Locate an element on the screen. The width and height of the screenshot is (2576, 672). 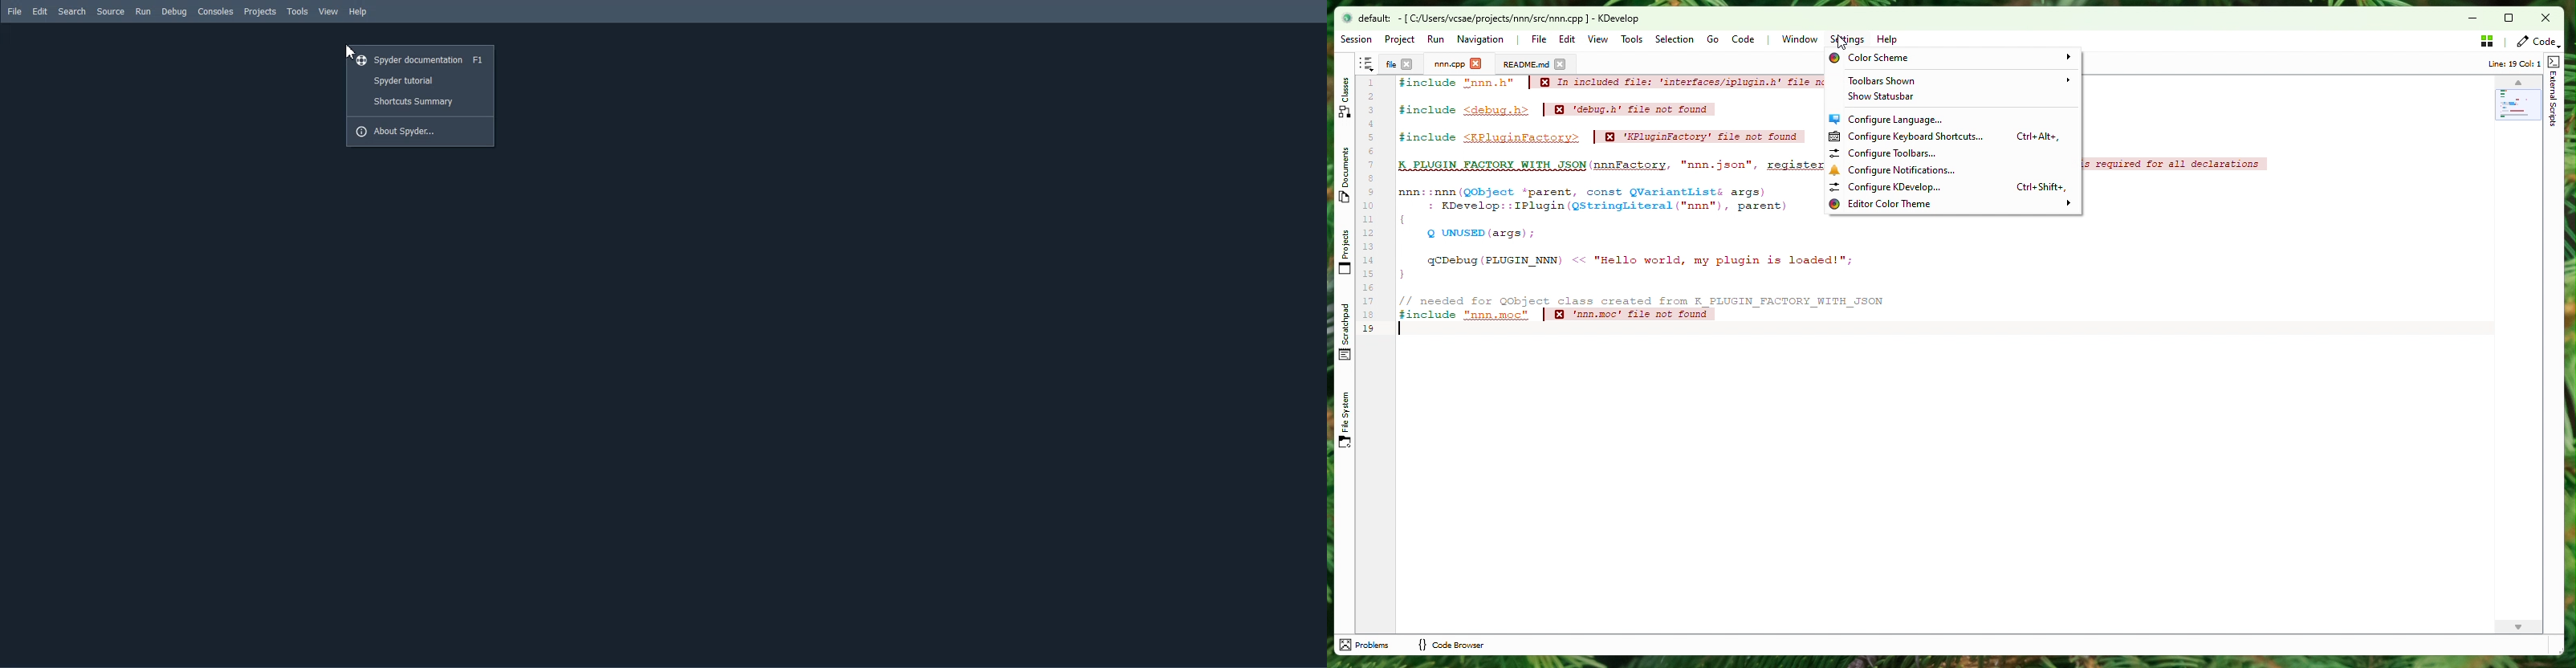
Debug is located at coordinates (175, 12).